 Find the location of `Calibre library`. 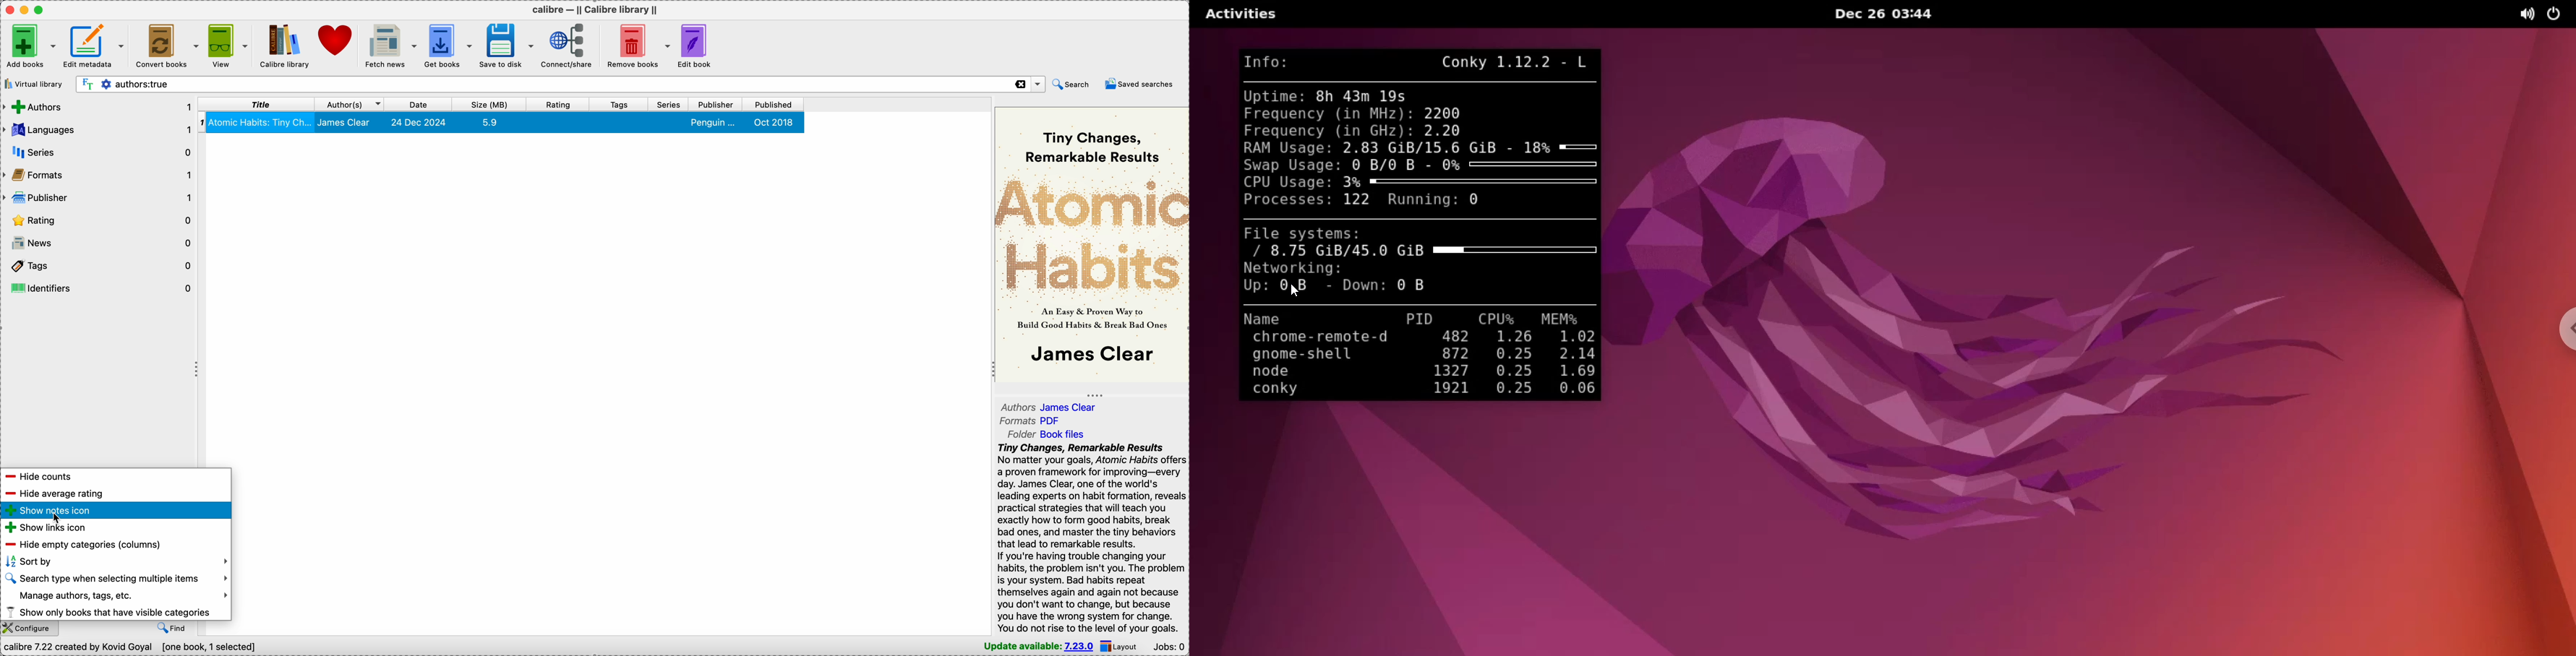

Calibre library is located at coordinates (282, 46).